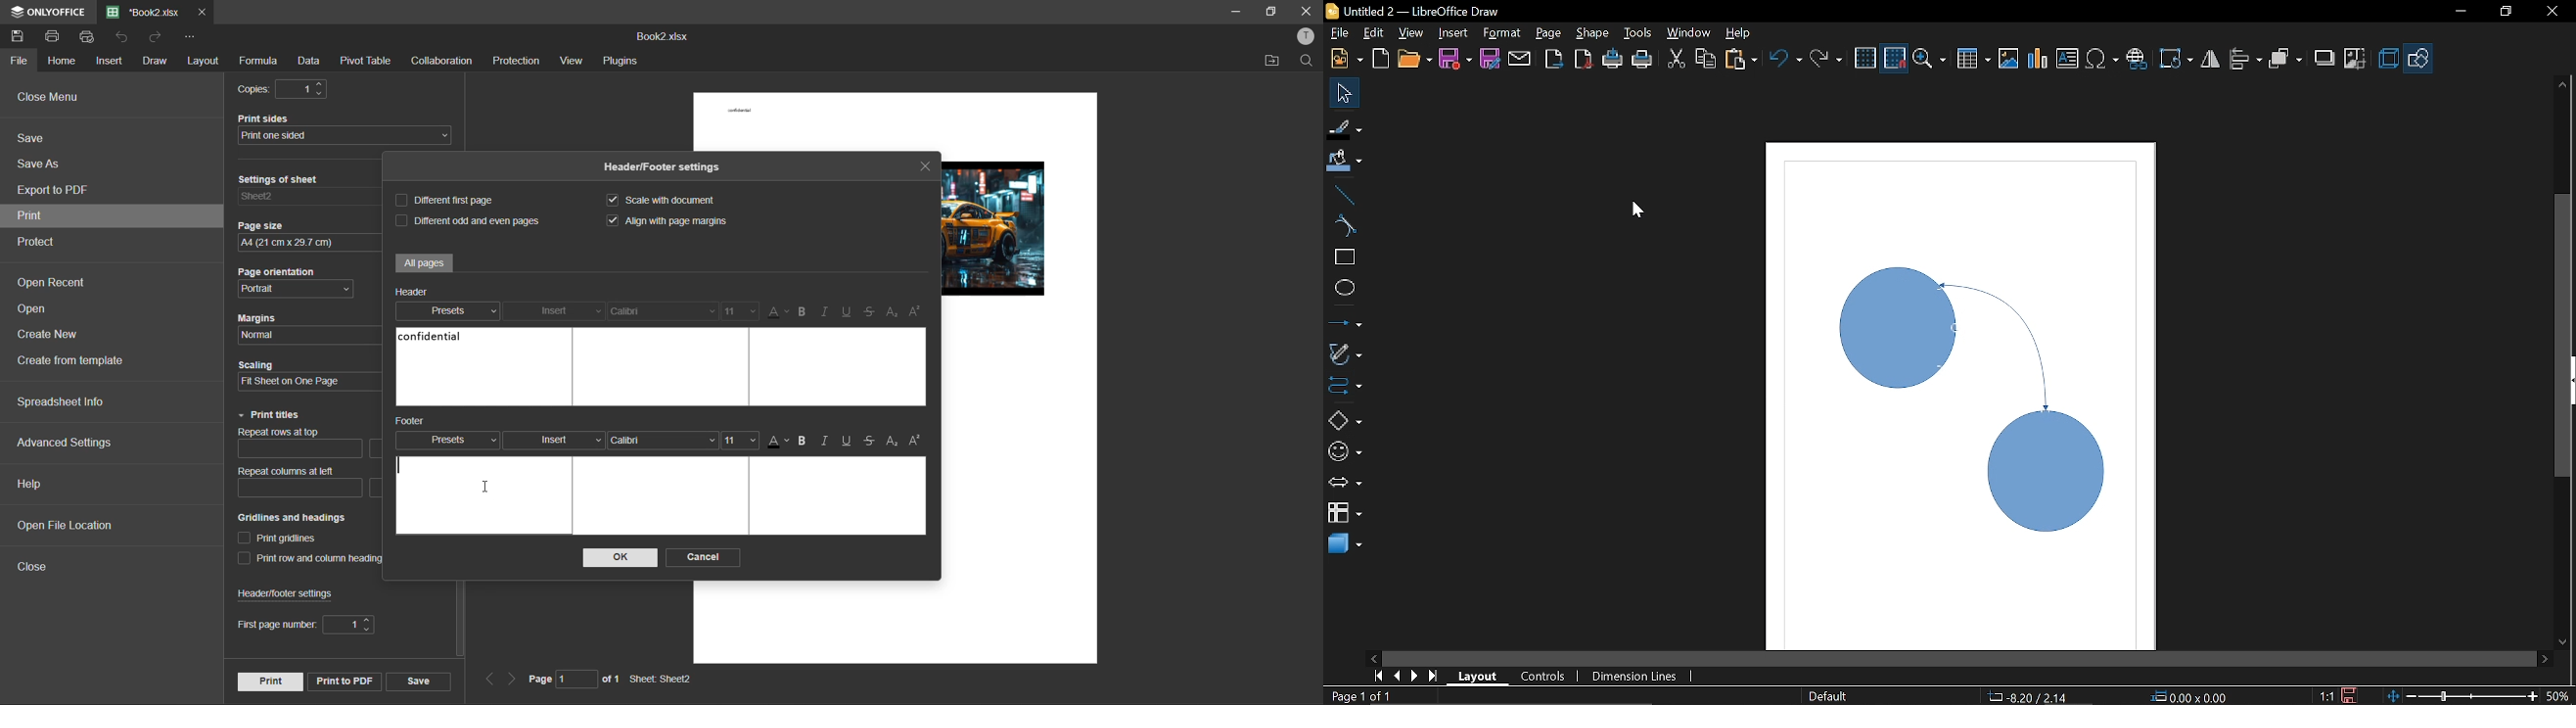  Describe the element at coordinates (17, 61) in the screenshot. I see `file` at that location.